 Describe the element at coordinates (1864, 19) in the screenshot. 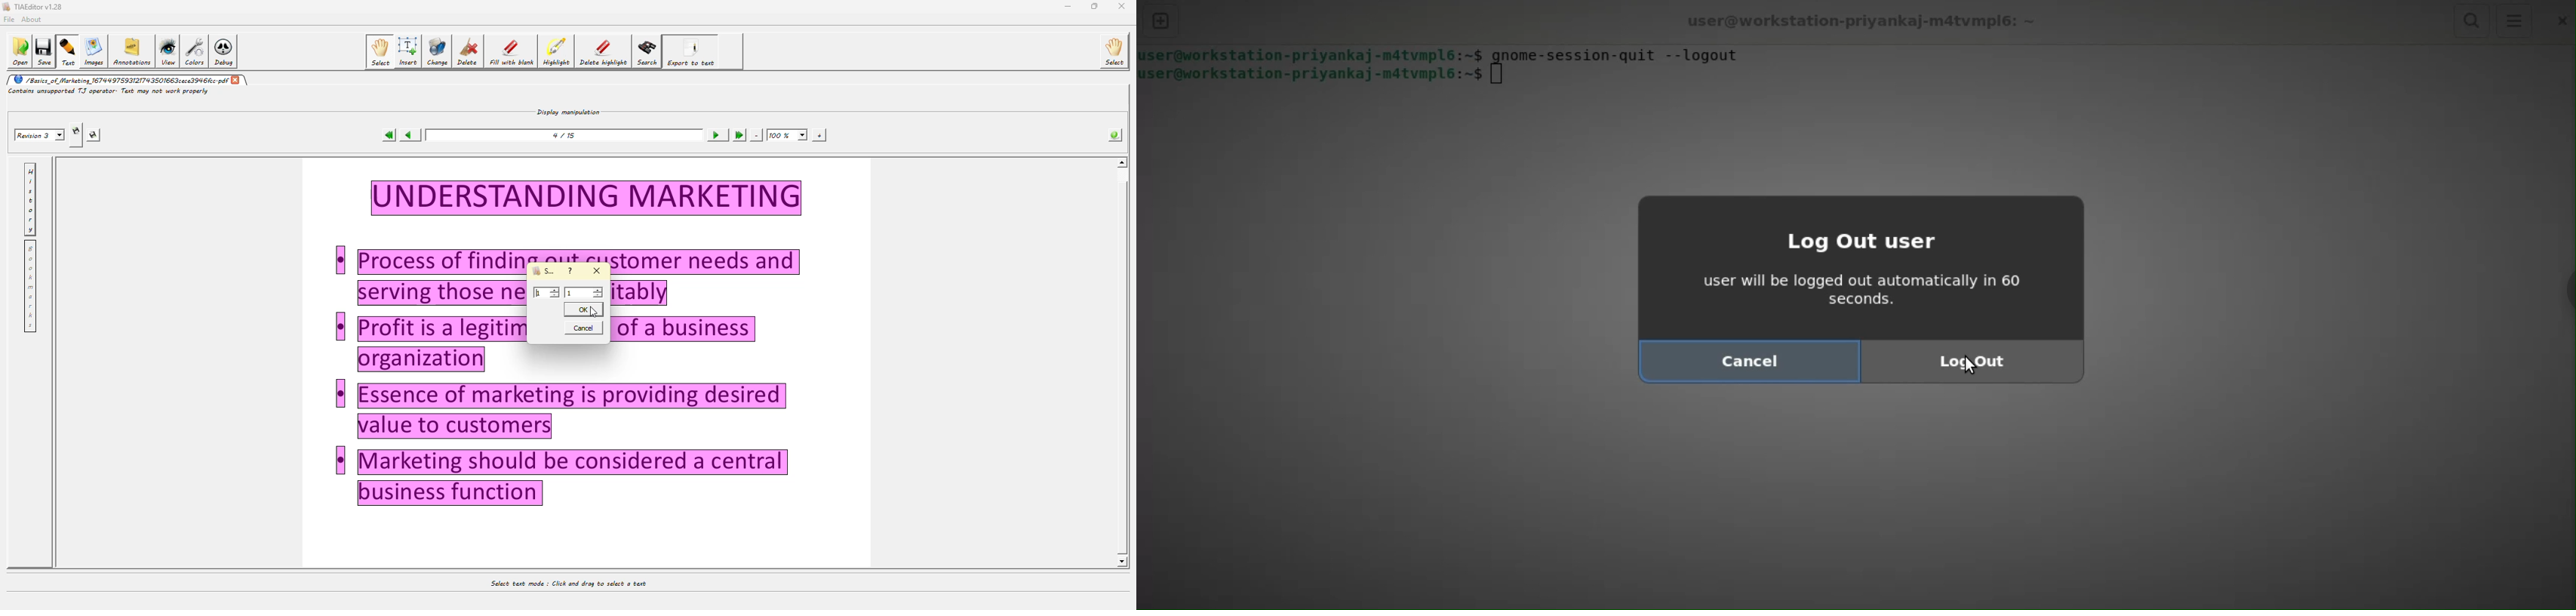

I see `terminal title: user@workstation-priyankaj-m4tvmpl6: ~` at that location.